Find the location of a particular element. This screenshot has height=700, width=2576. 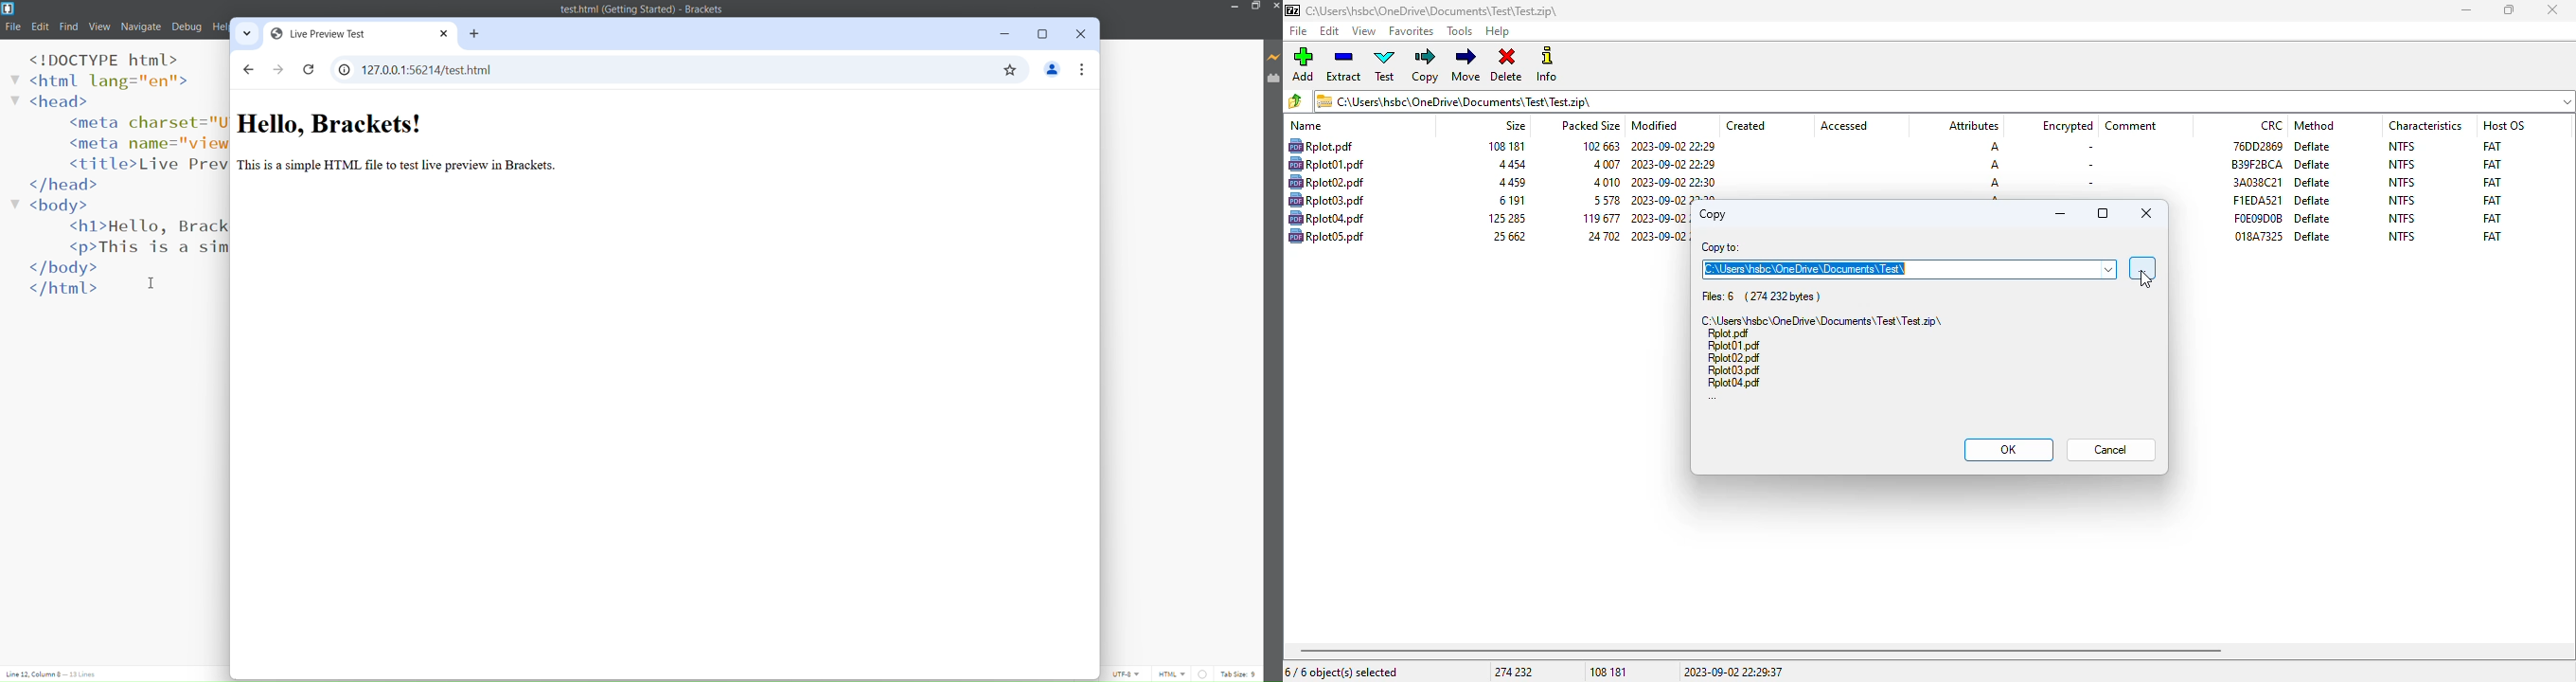

Reload is located at coordinates (310, 73).